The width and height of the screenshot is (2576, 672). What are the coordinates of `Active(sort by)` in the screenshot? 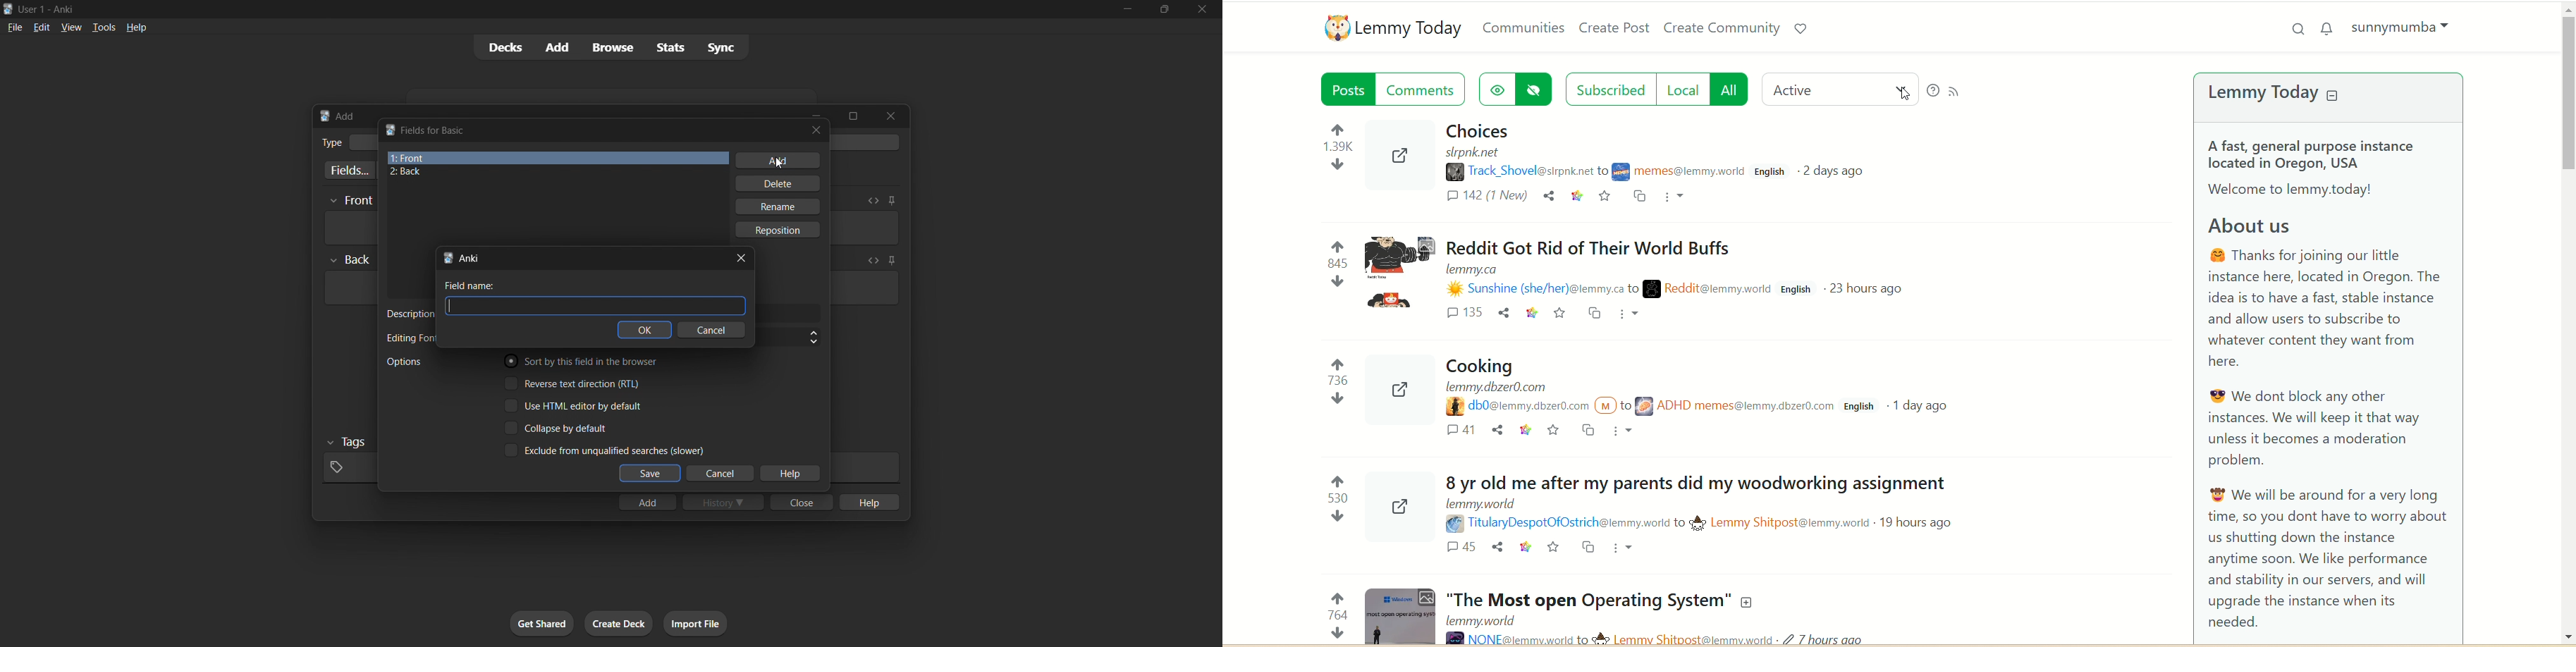 It's located at (1842, 88).